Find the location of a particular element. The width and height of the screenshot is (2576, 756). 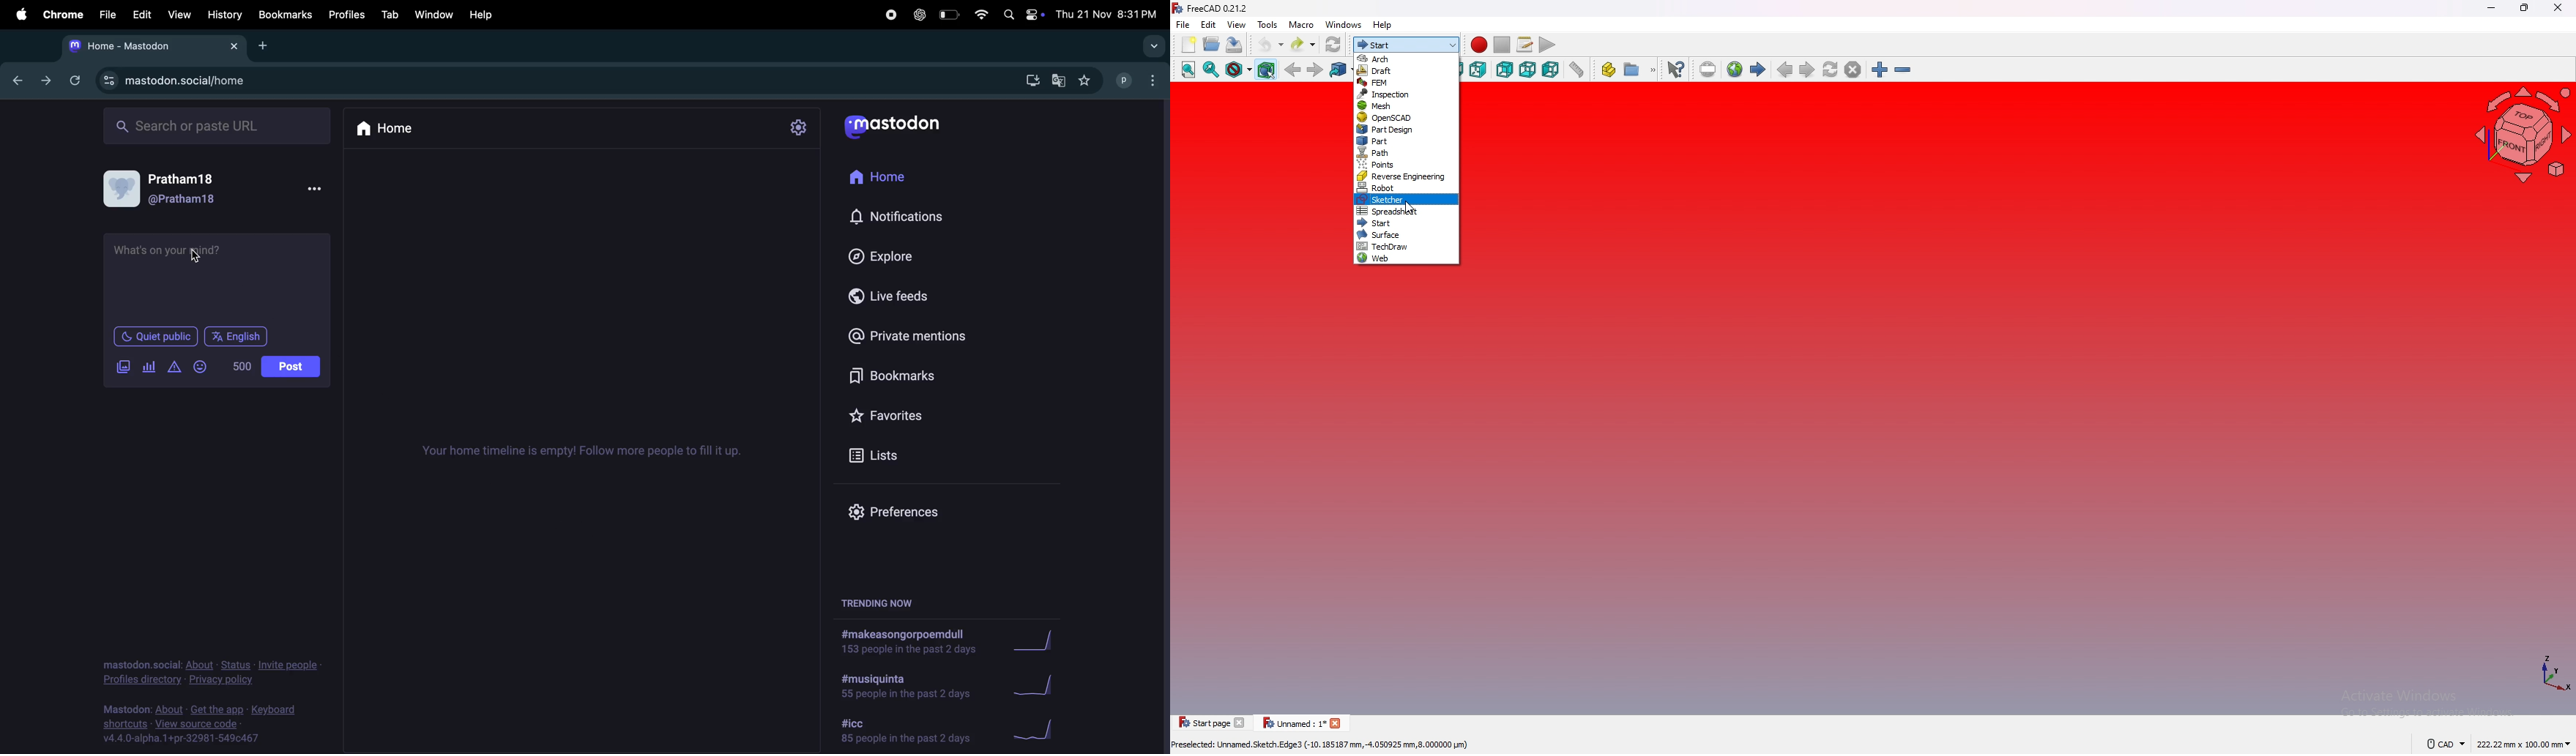

view is located at coordinates (1237, 24).